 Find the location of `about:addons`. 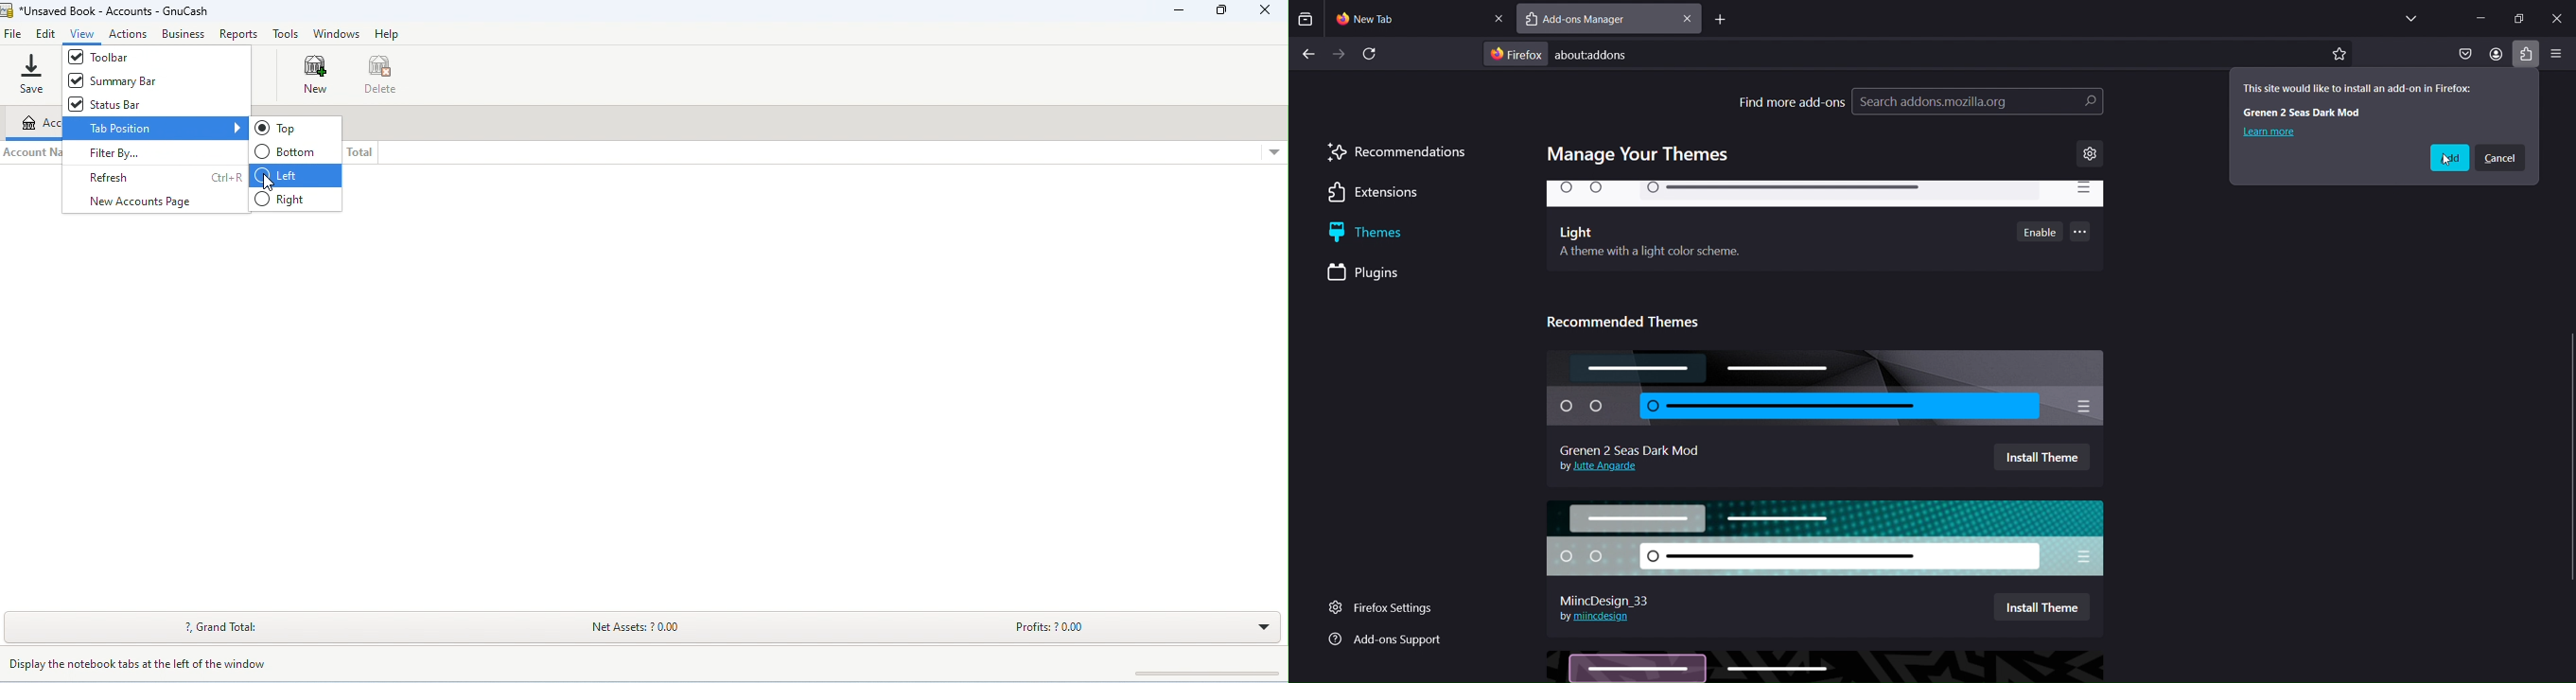

about:addons is located at coordinates (1611, 54).